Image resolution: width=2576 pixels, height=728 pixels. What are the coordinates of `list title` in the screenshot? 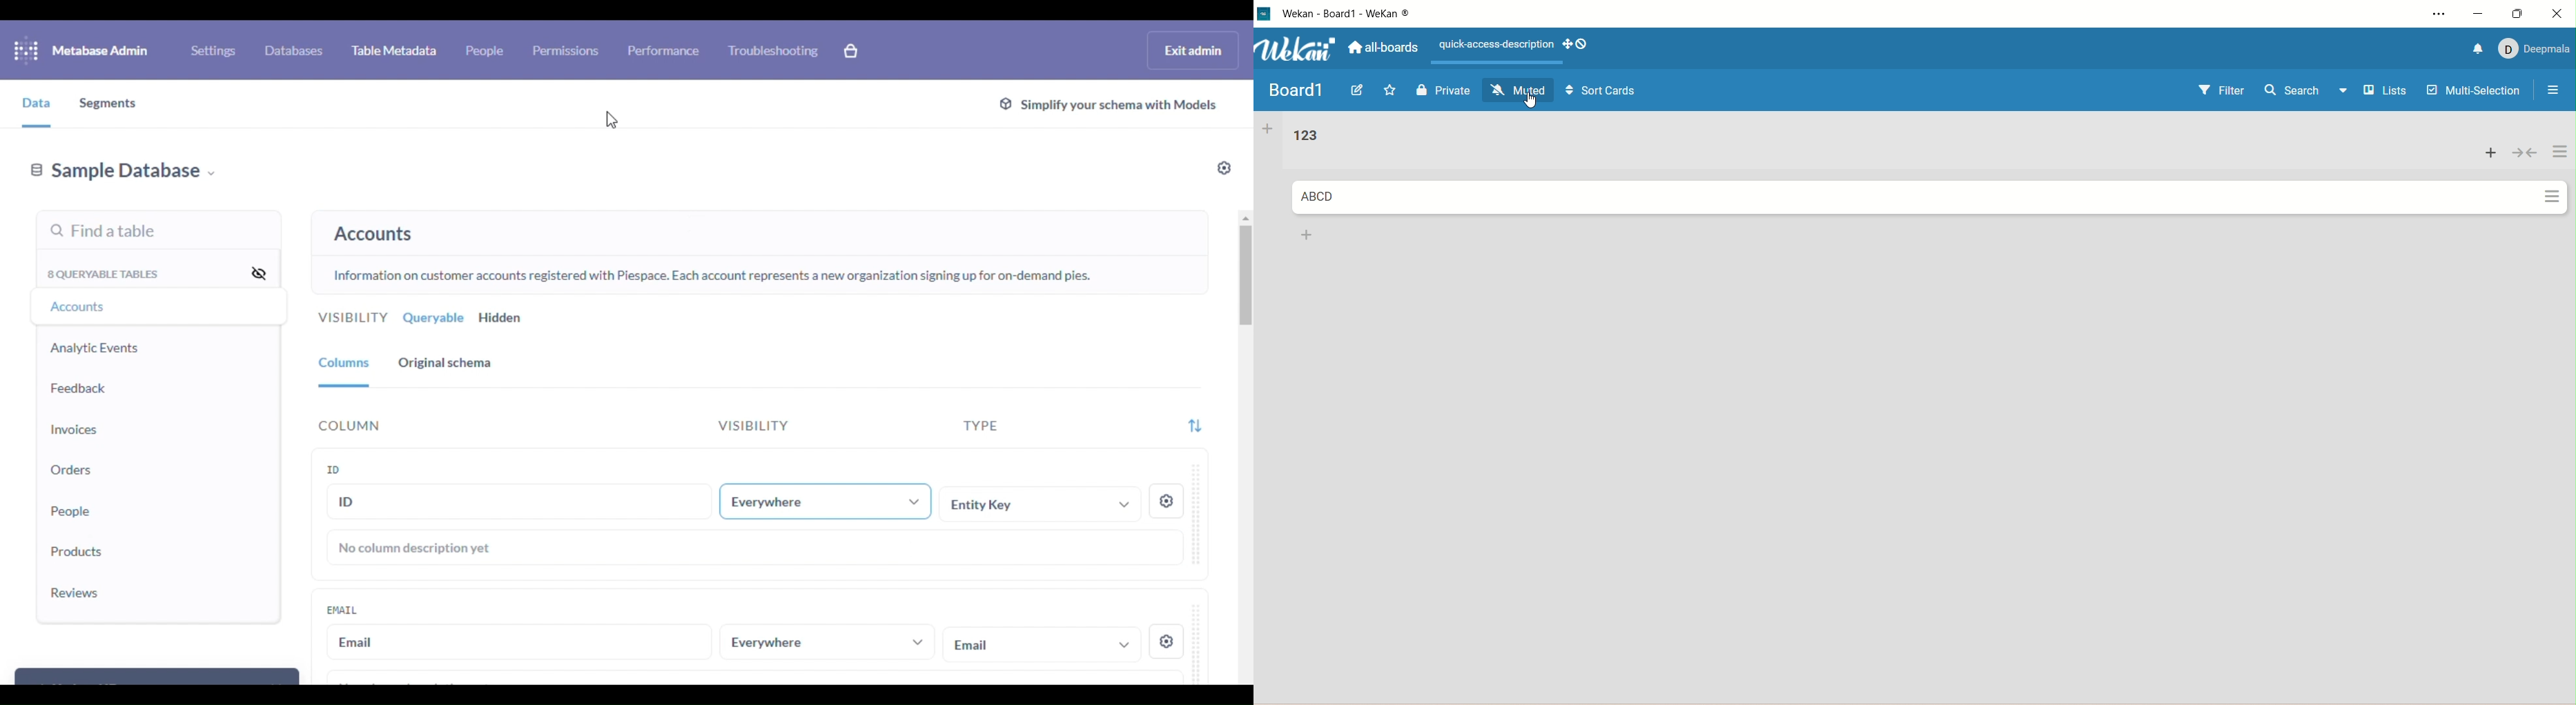 It's located at (1305, 137).